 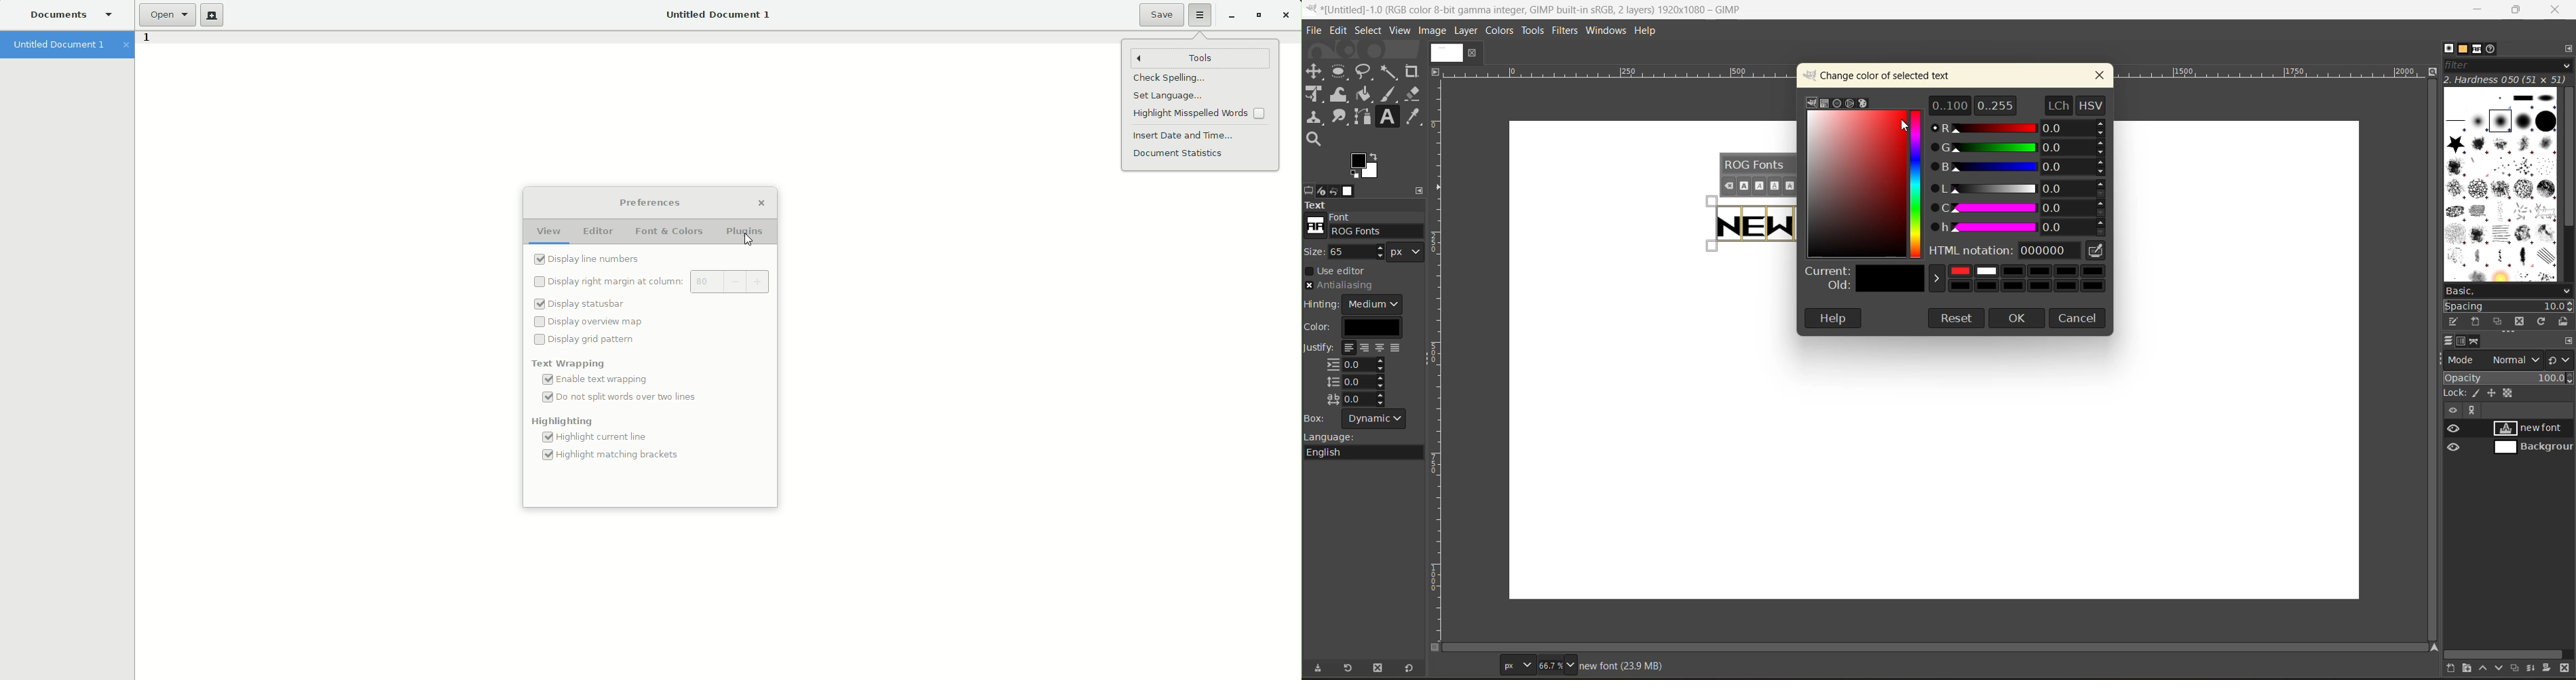 I want to click on Tools, so click(x=1202, y=58).